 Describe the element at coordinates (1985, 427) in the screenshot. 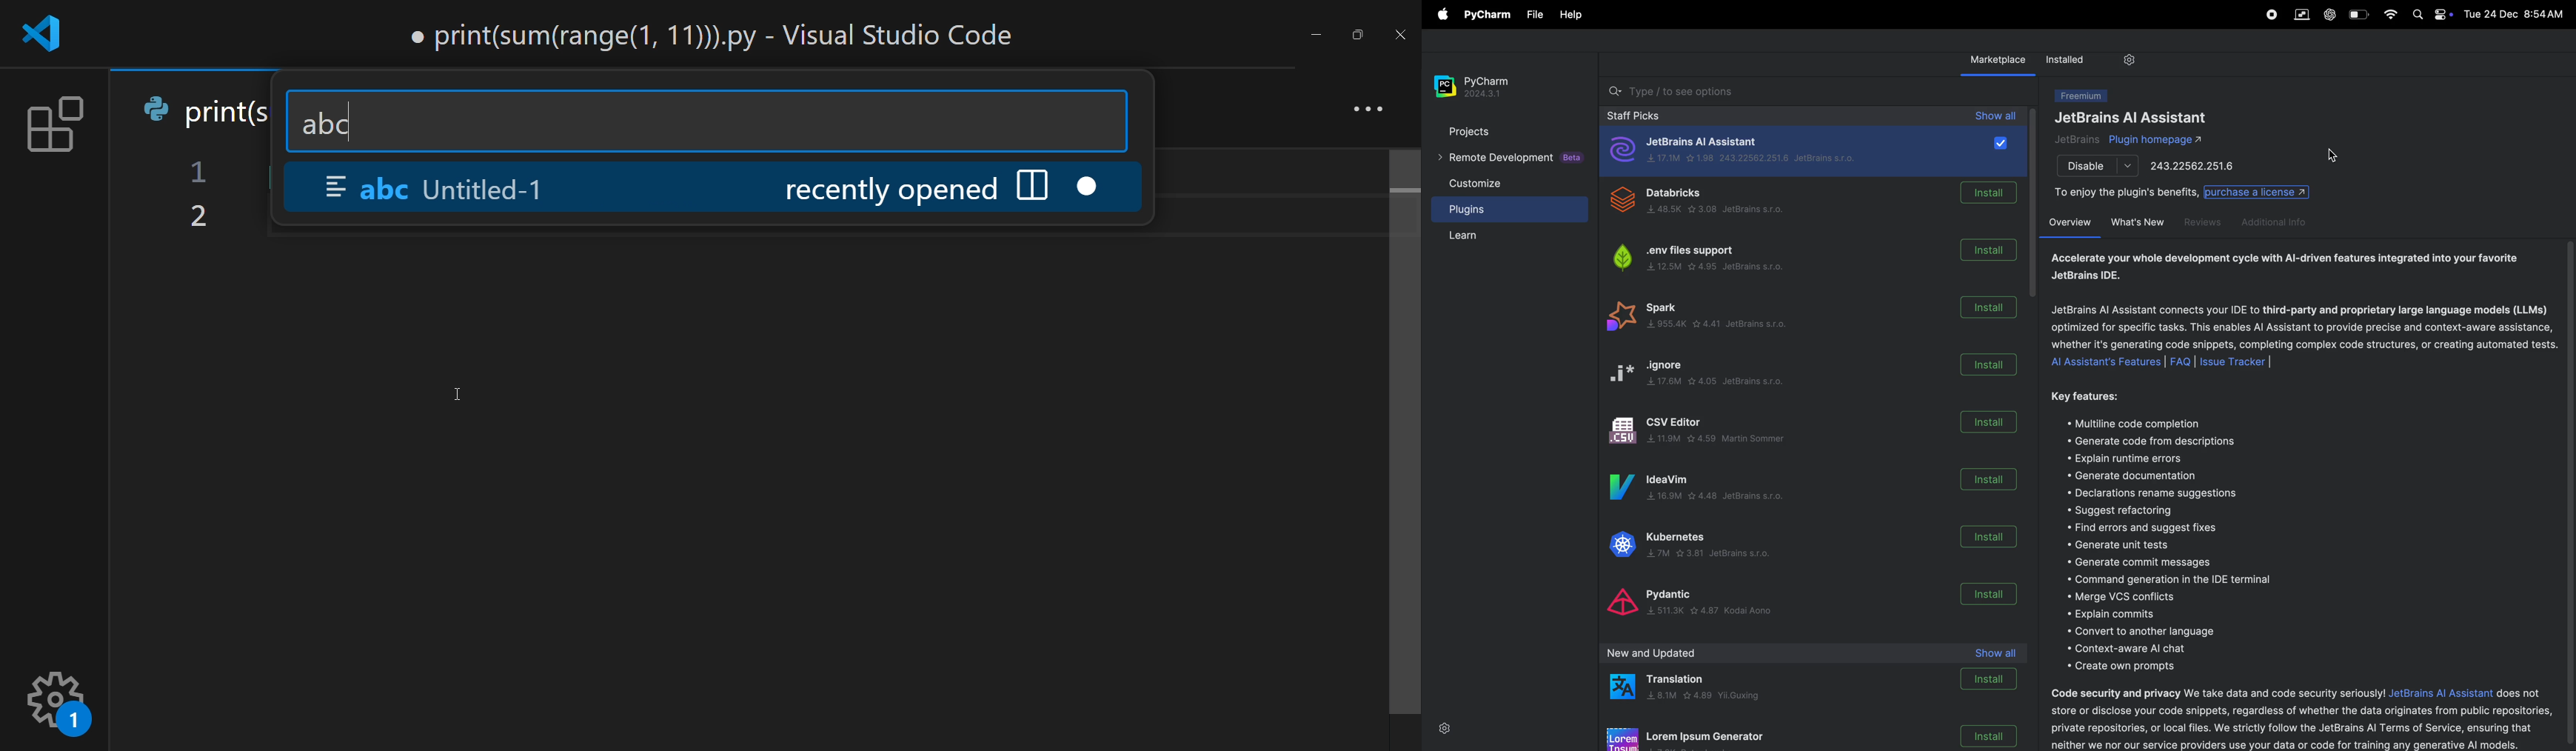

I see `install` at that location.